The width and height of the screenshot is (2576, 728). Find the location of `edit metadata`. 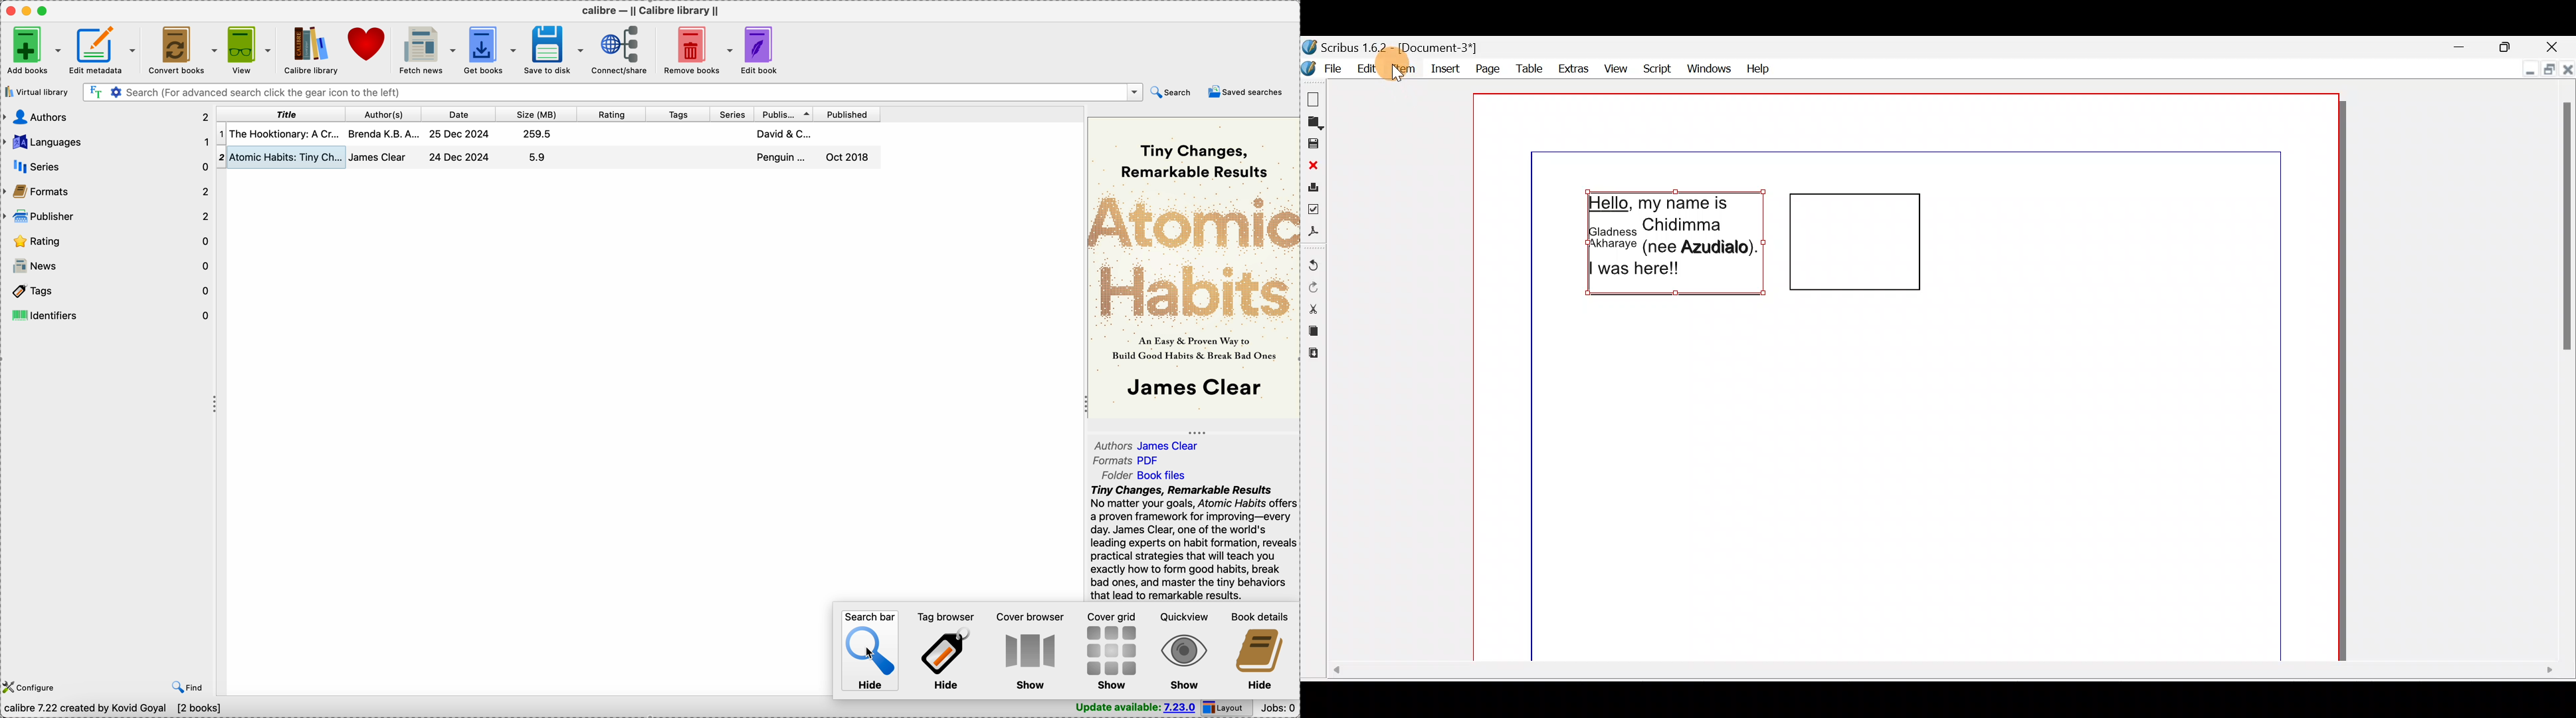

edit metadata is located at coordinates (105, 49).